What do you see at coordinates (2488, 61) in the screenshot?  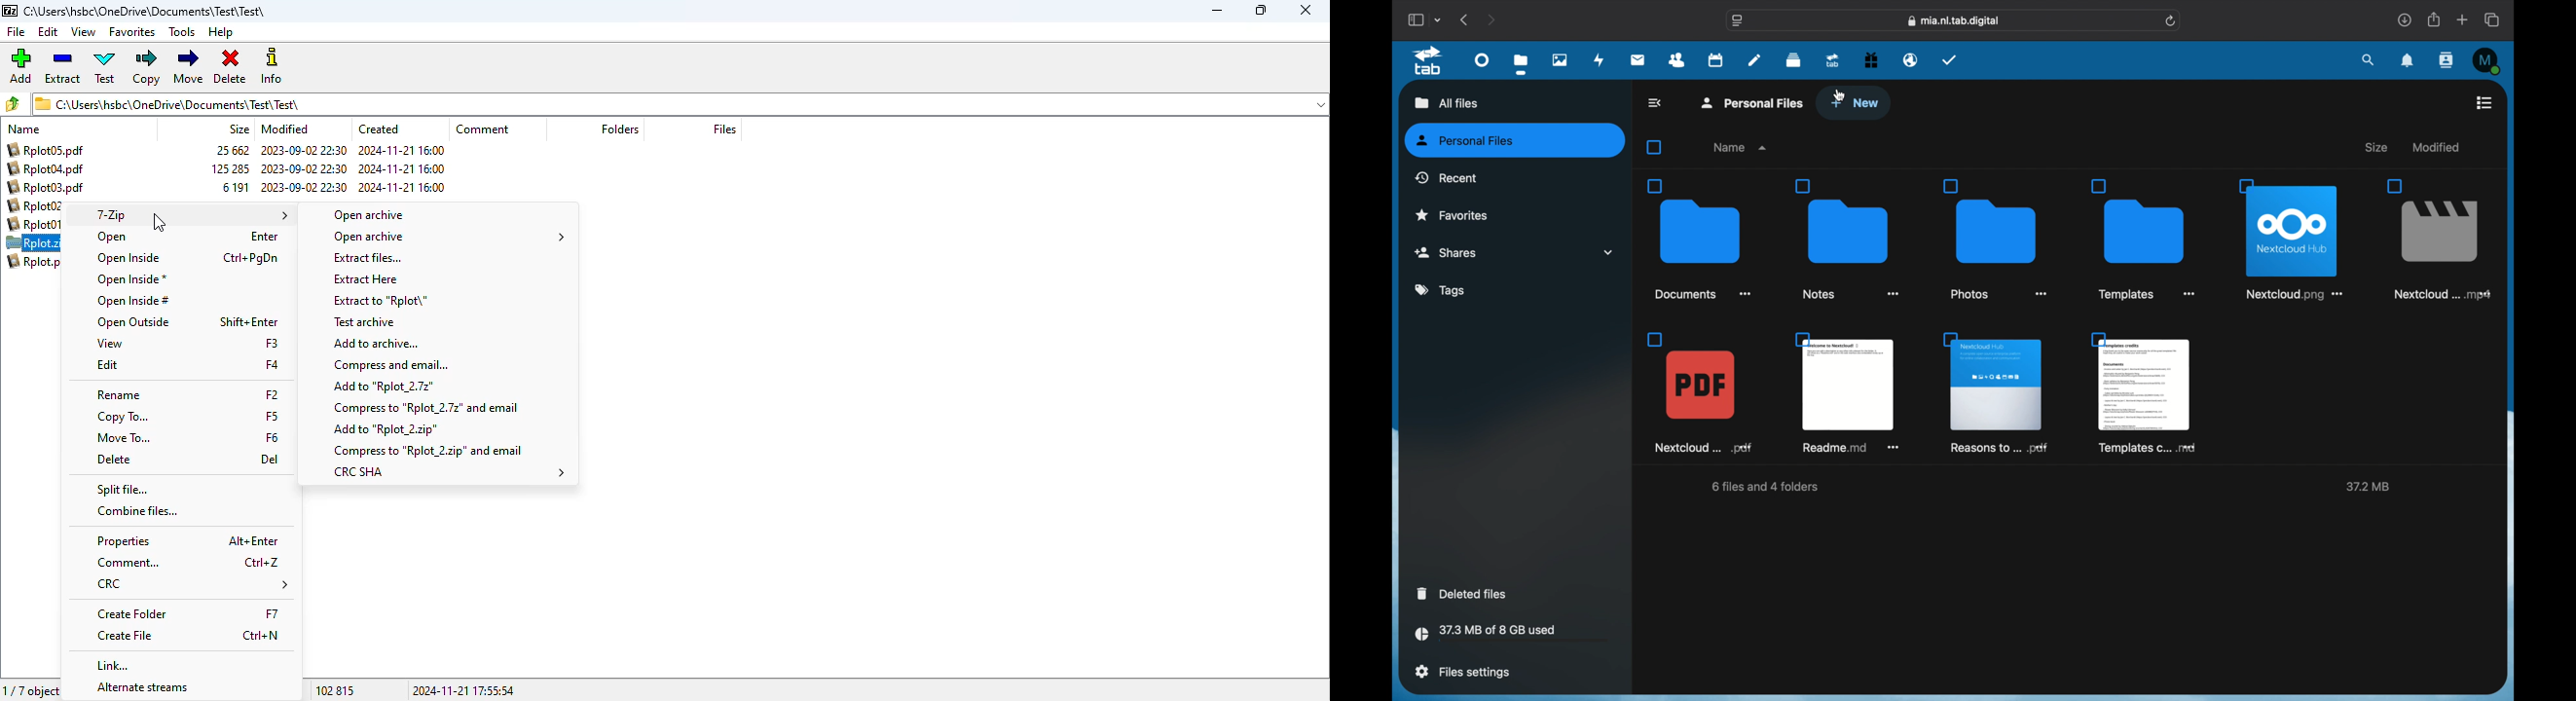 I see `M` at bounding box center [2488, 61].